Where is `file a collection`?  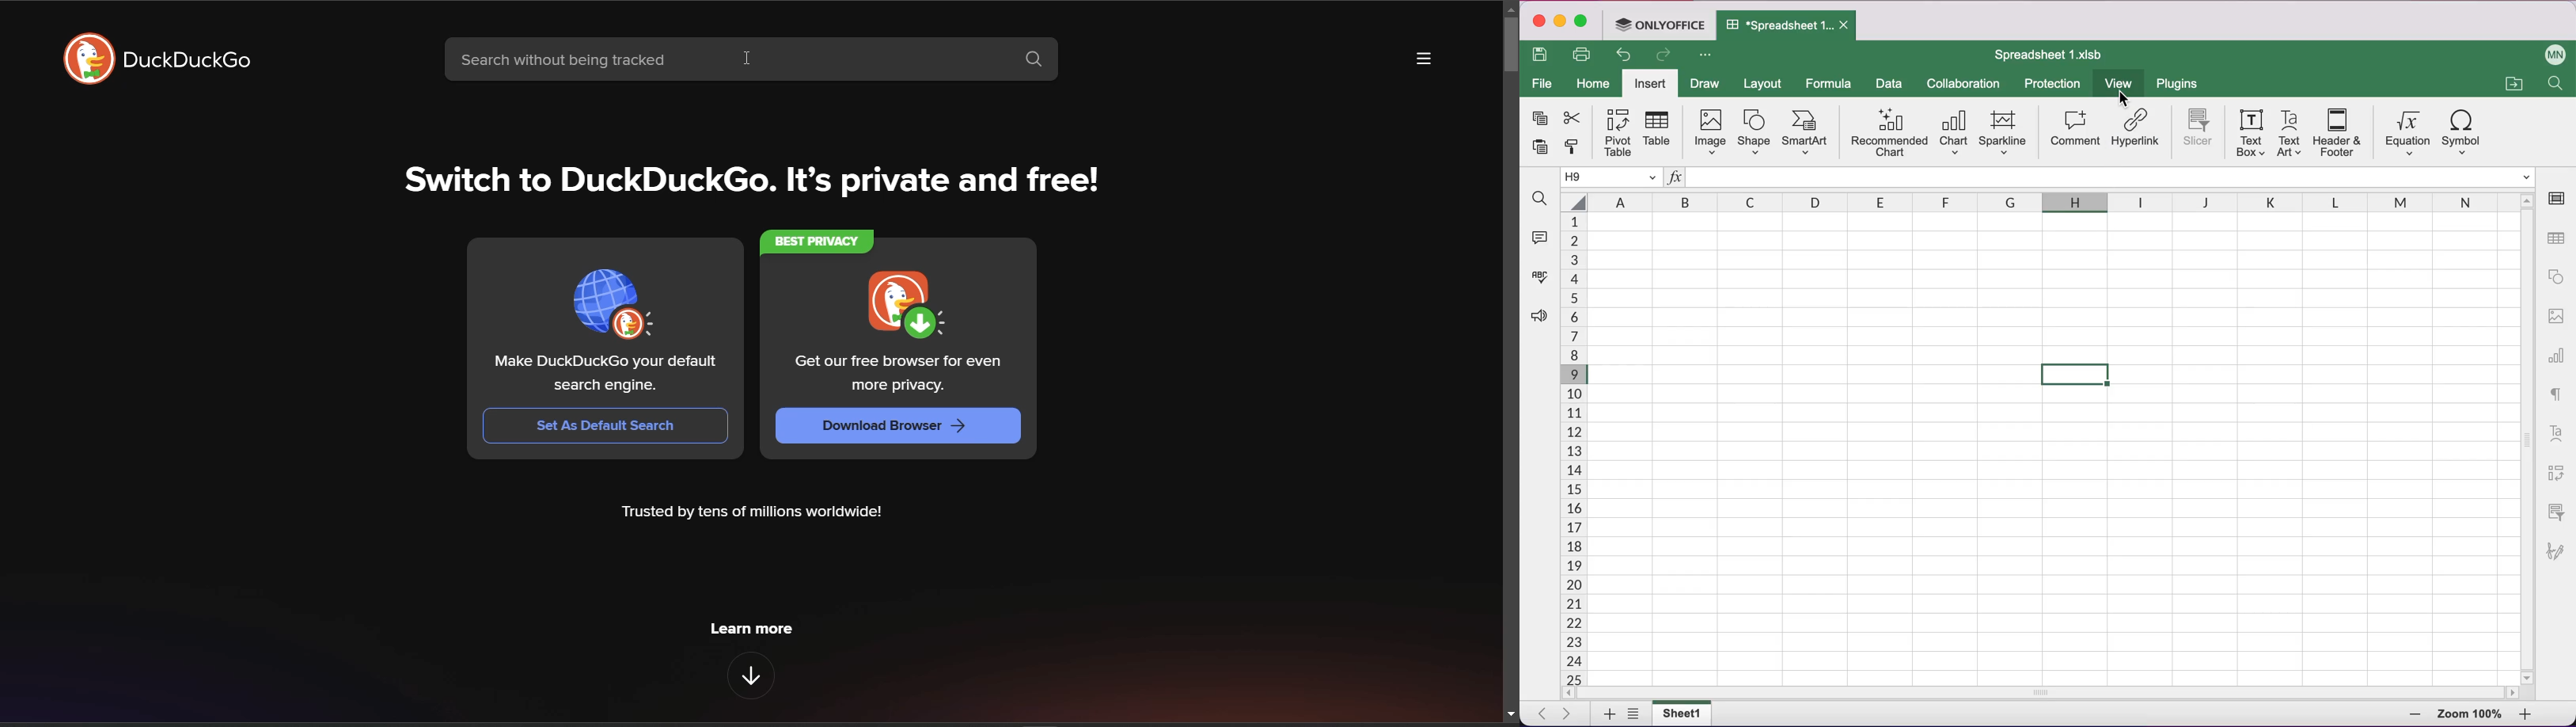
file a collection is located at coordinates (2513, 85).